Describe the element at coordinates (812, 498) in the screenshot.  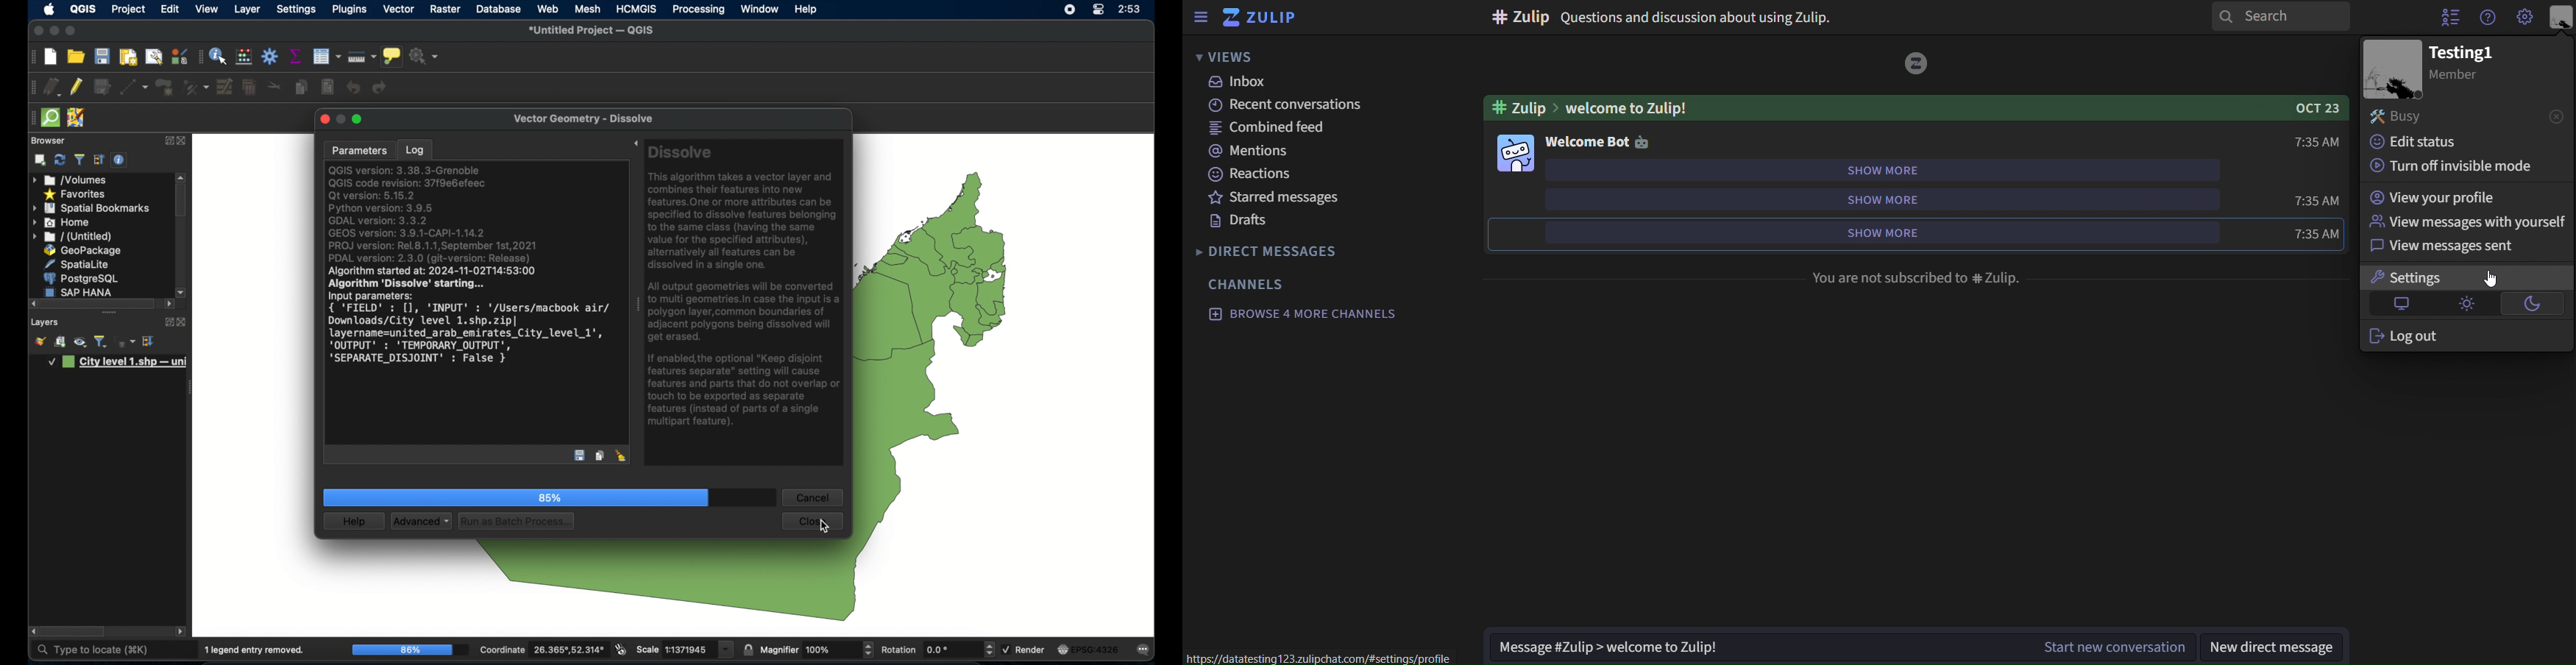
I see `cancel` at that location.